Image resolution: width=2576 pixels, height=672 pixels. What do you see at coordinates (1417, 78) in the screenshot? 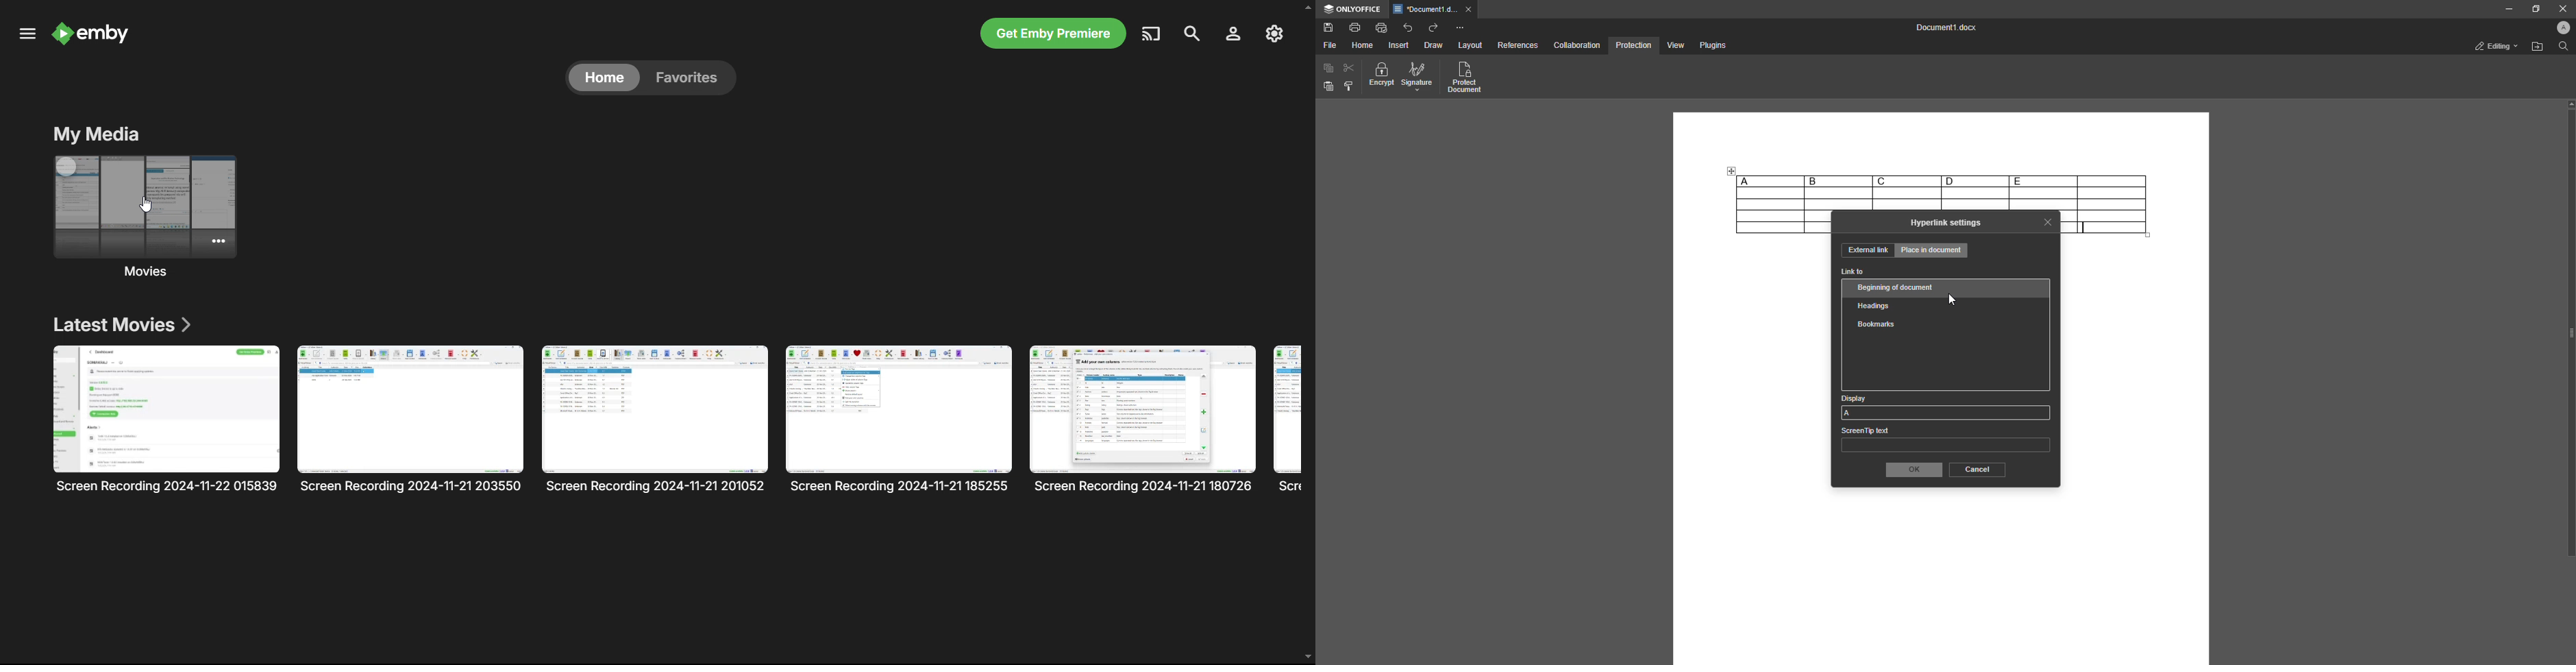
I see `Signature` at bounding box center [1417, 78].